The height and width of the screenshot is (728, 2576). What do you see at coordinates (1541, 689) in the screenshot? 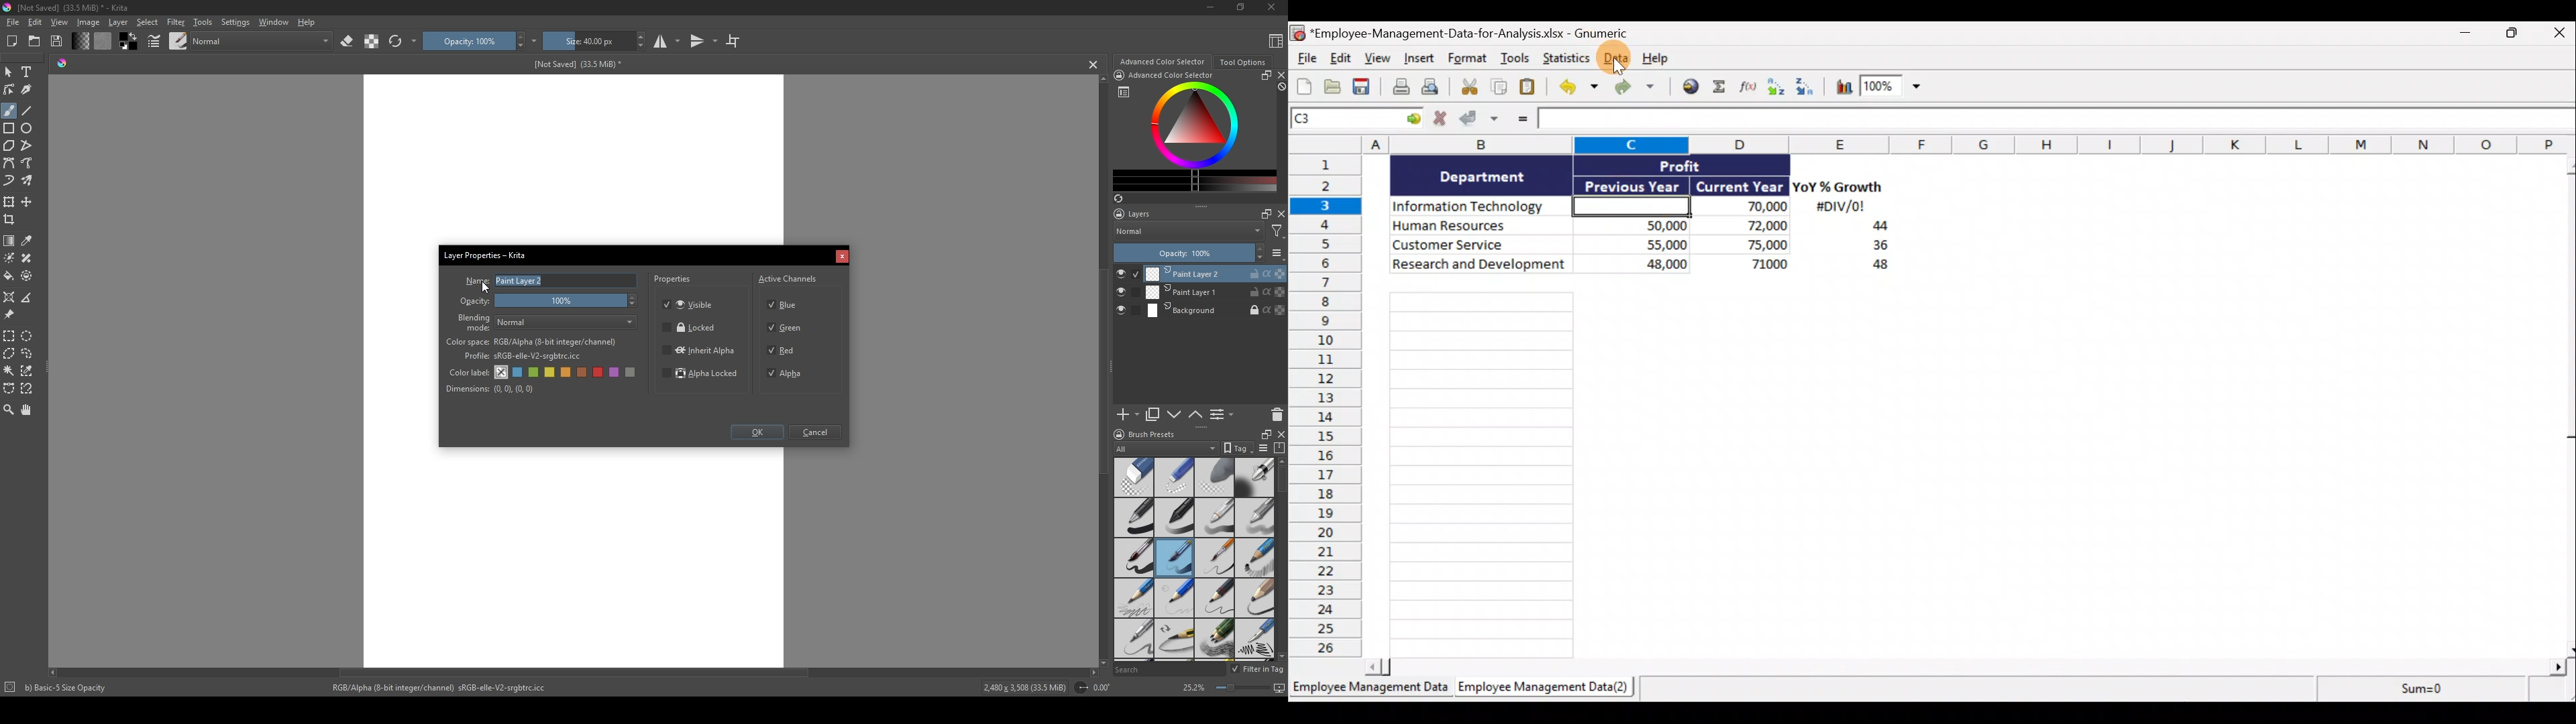
I see `Employee Management Data(2)` at bounding box center [1541, 689].